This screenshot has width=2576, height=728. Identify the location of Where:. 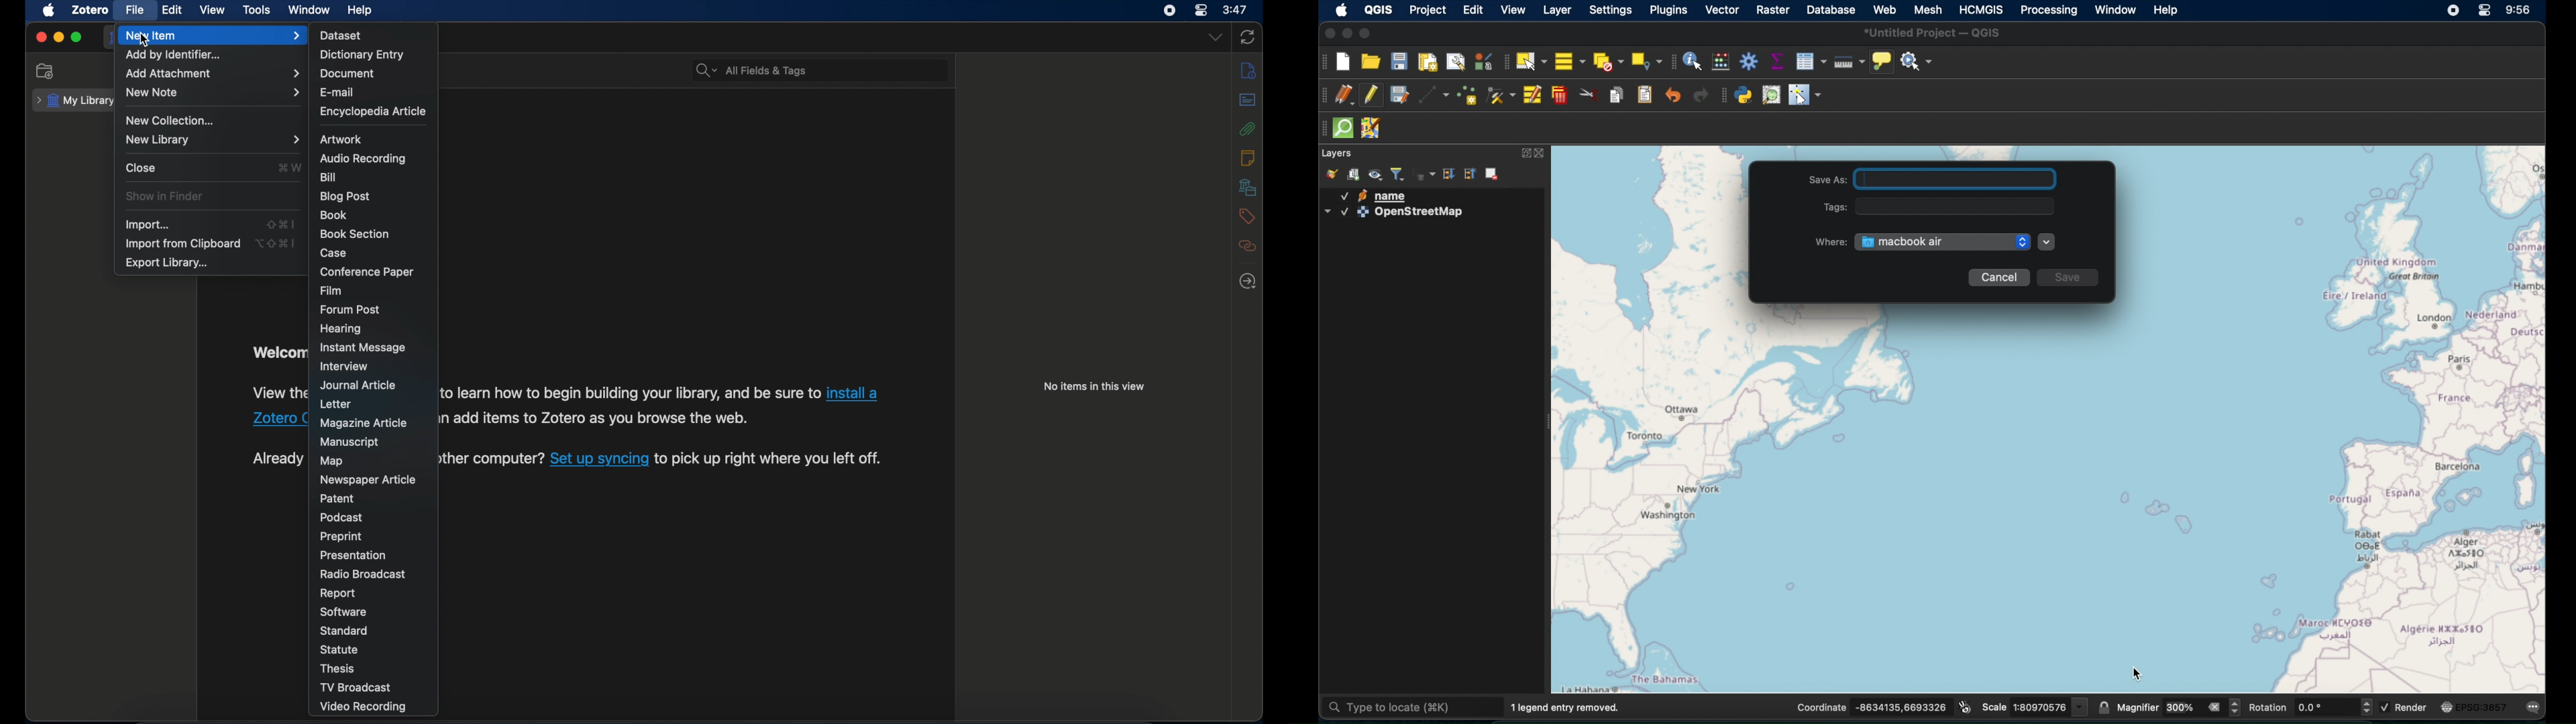
(1831, 240).